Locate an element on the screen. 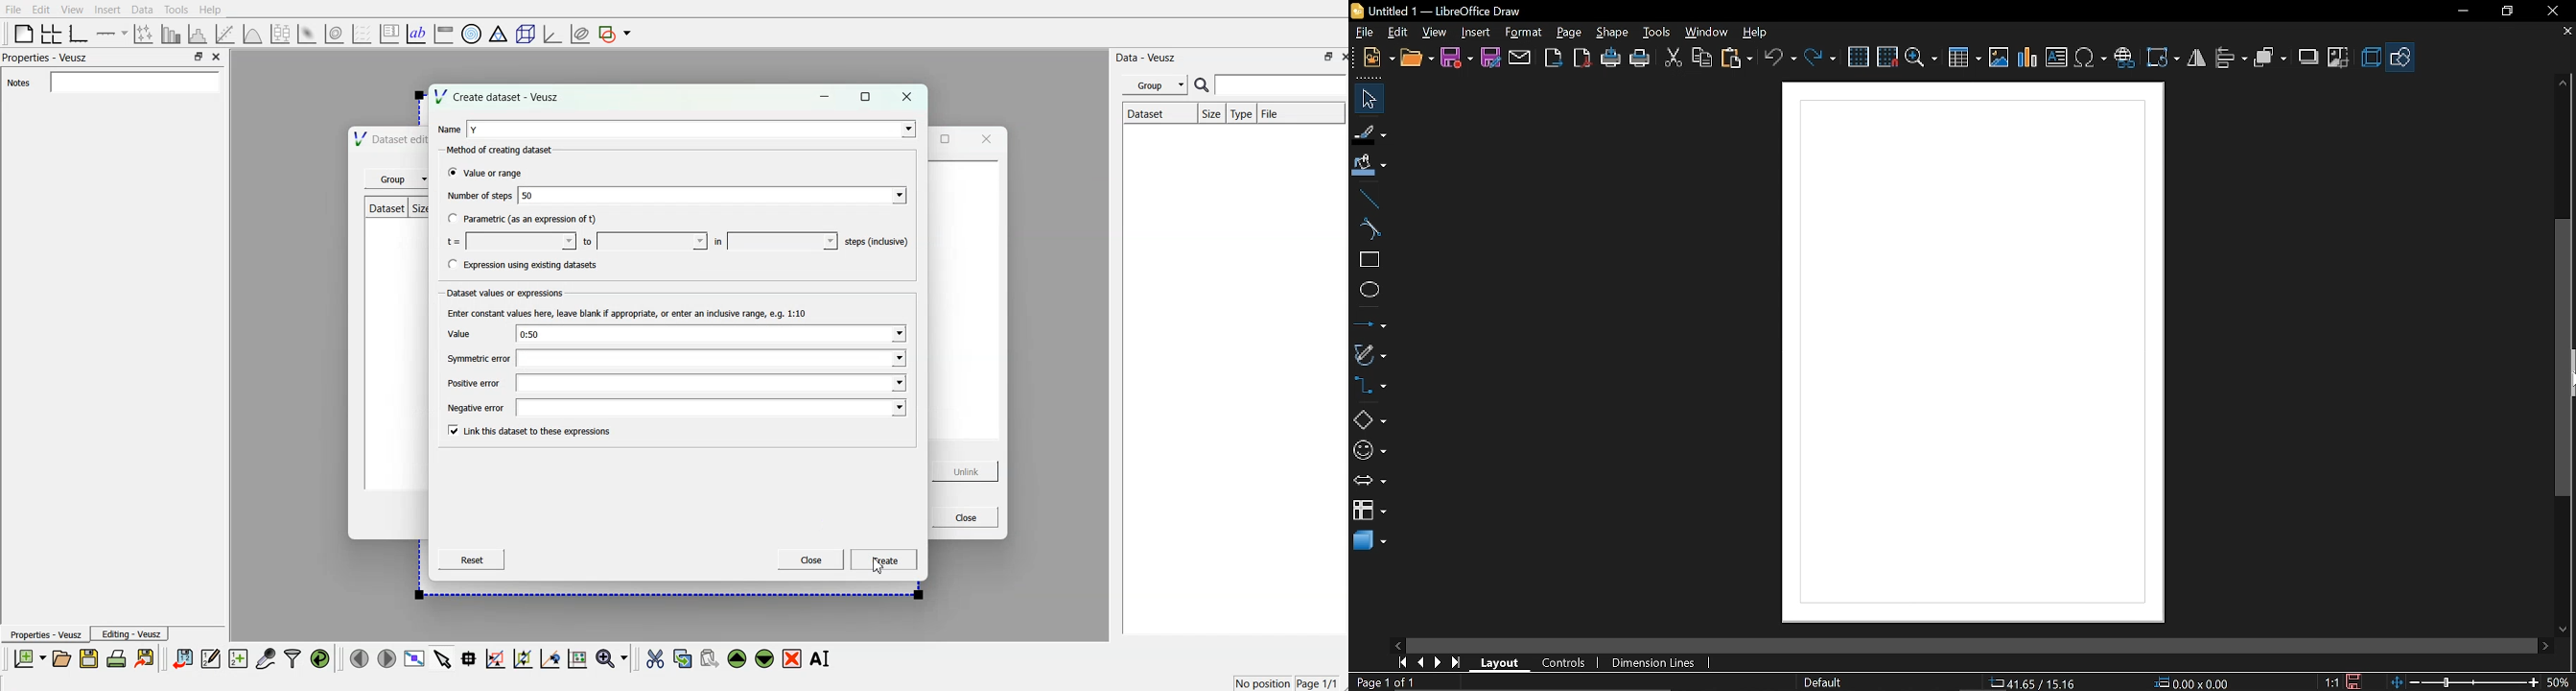 The height and width of the screenshot is (700, 2576). insert symbol is located at coordinates (2091, 58).